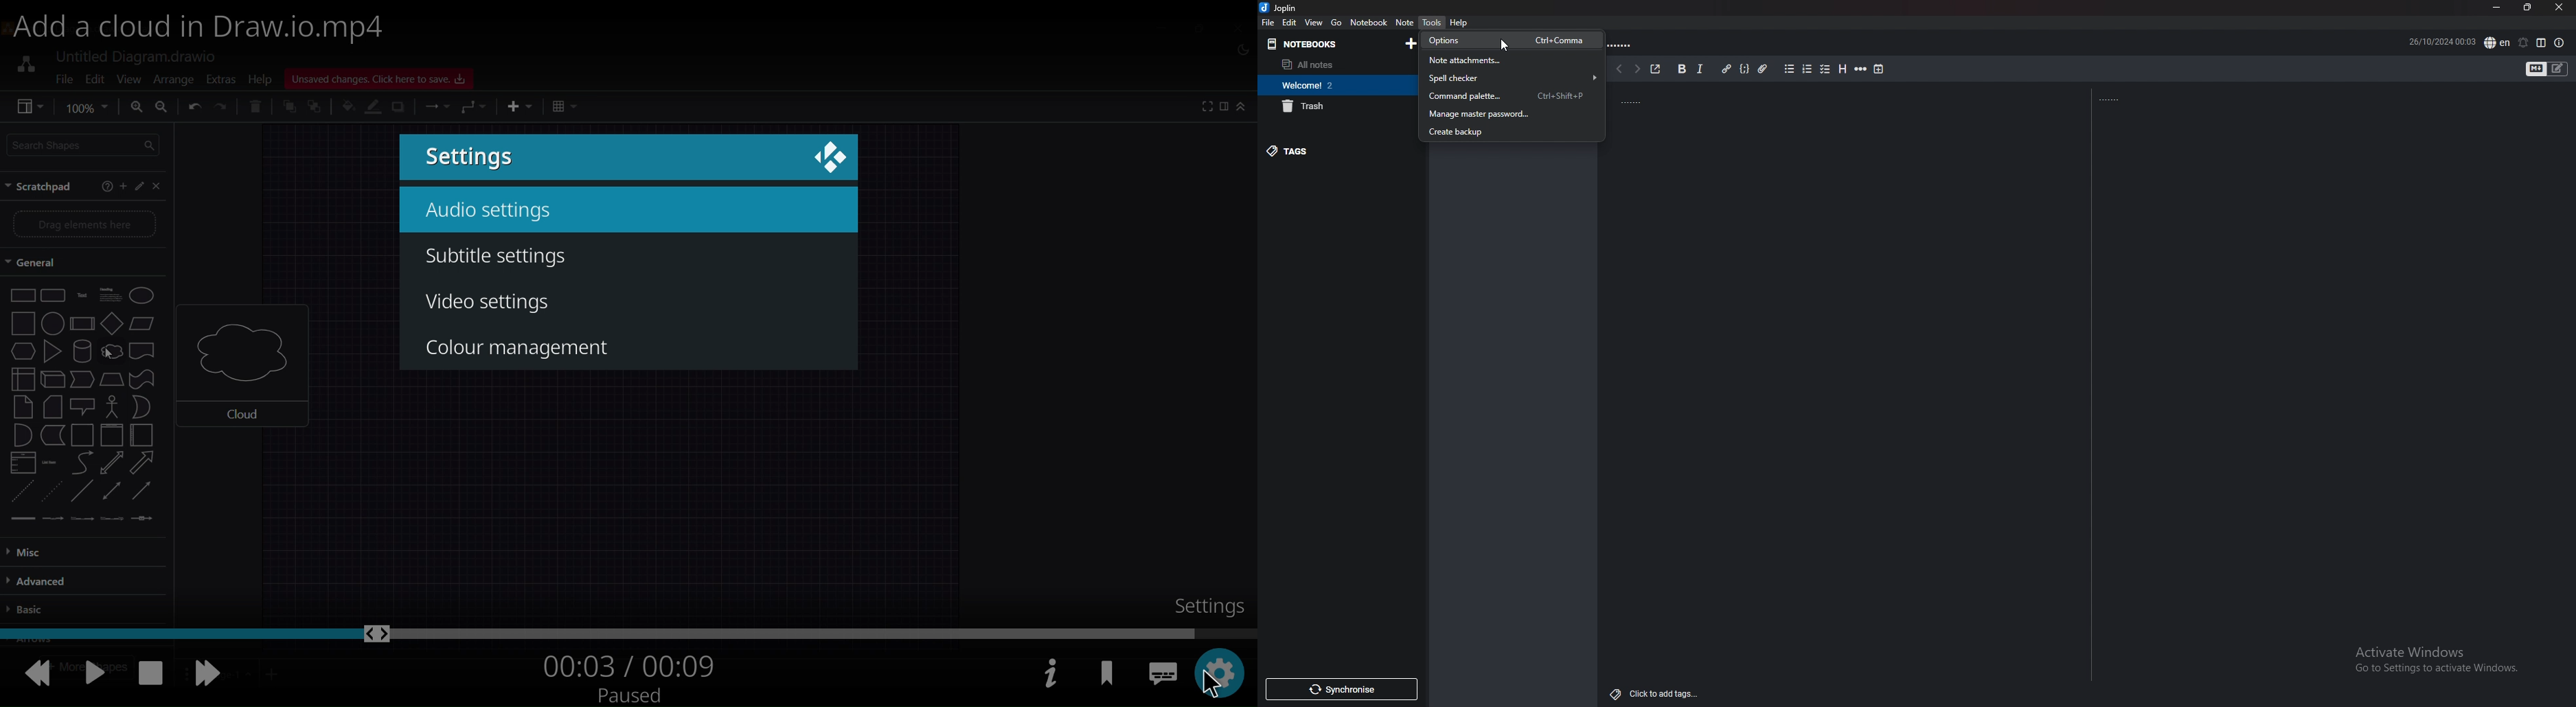 Image resolution: width=2576 pixels, height=728 pixels. What do you see at coordinates (629, 664) in the screenshot?
I see `00:03 / 00:09` at bounding box center [629, 664].